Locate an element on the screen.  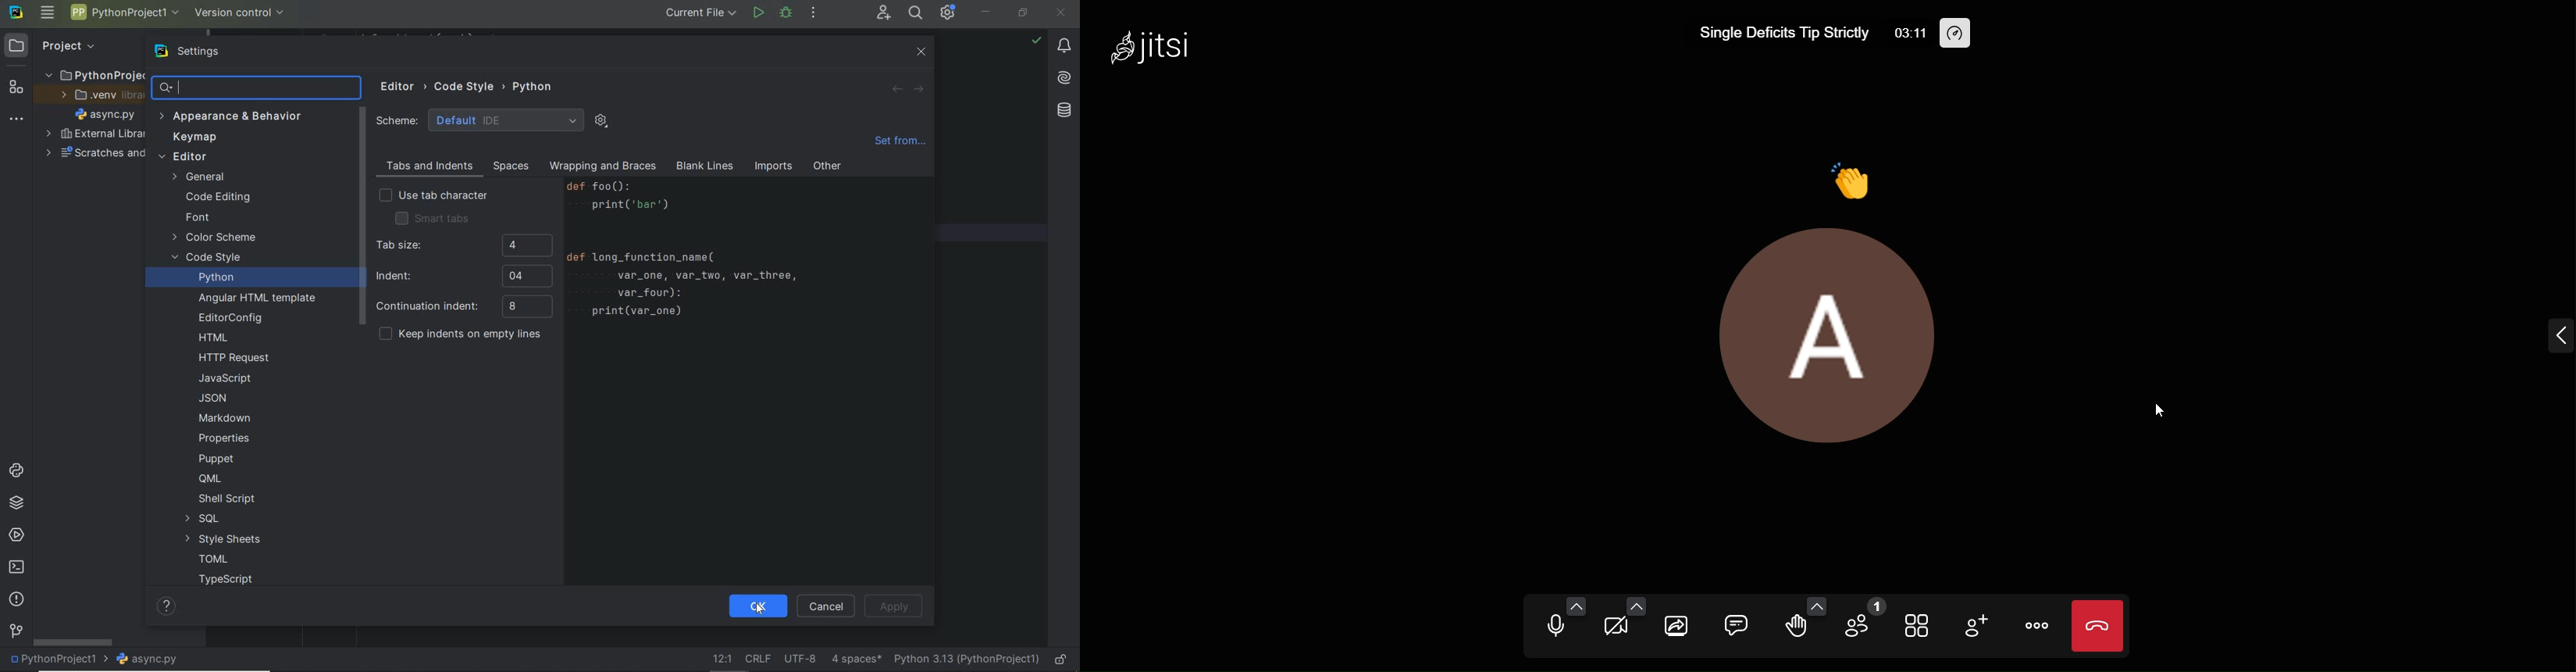
SQL is located at coordinates (201, 519).